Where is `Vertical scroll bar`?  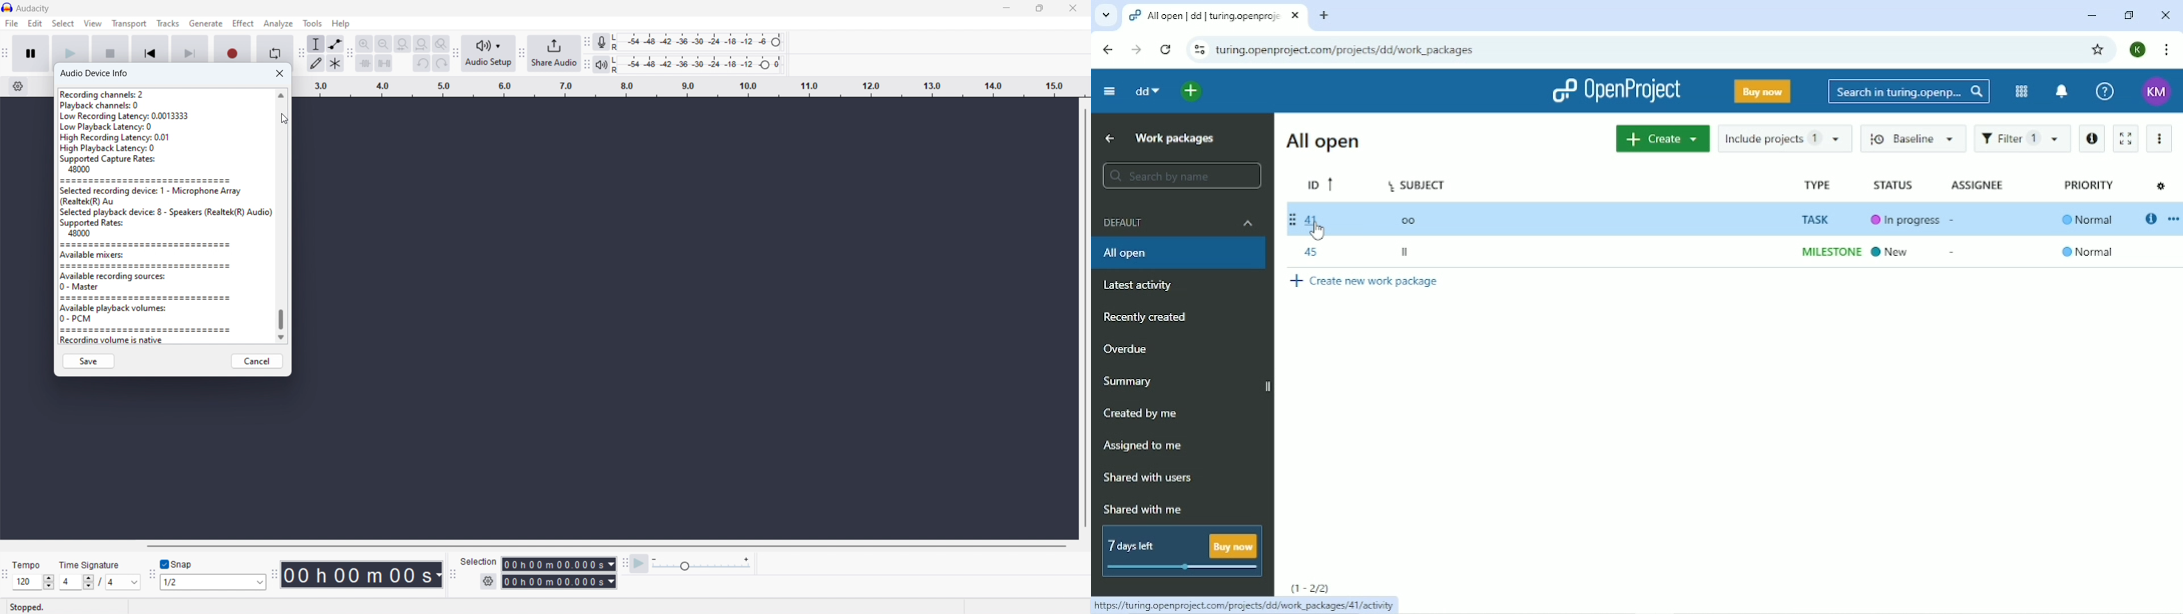 Vertical scroll bar is located at coordinates (1083, 321).